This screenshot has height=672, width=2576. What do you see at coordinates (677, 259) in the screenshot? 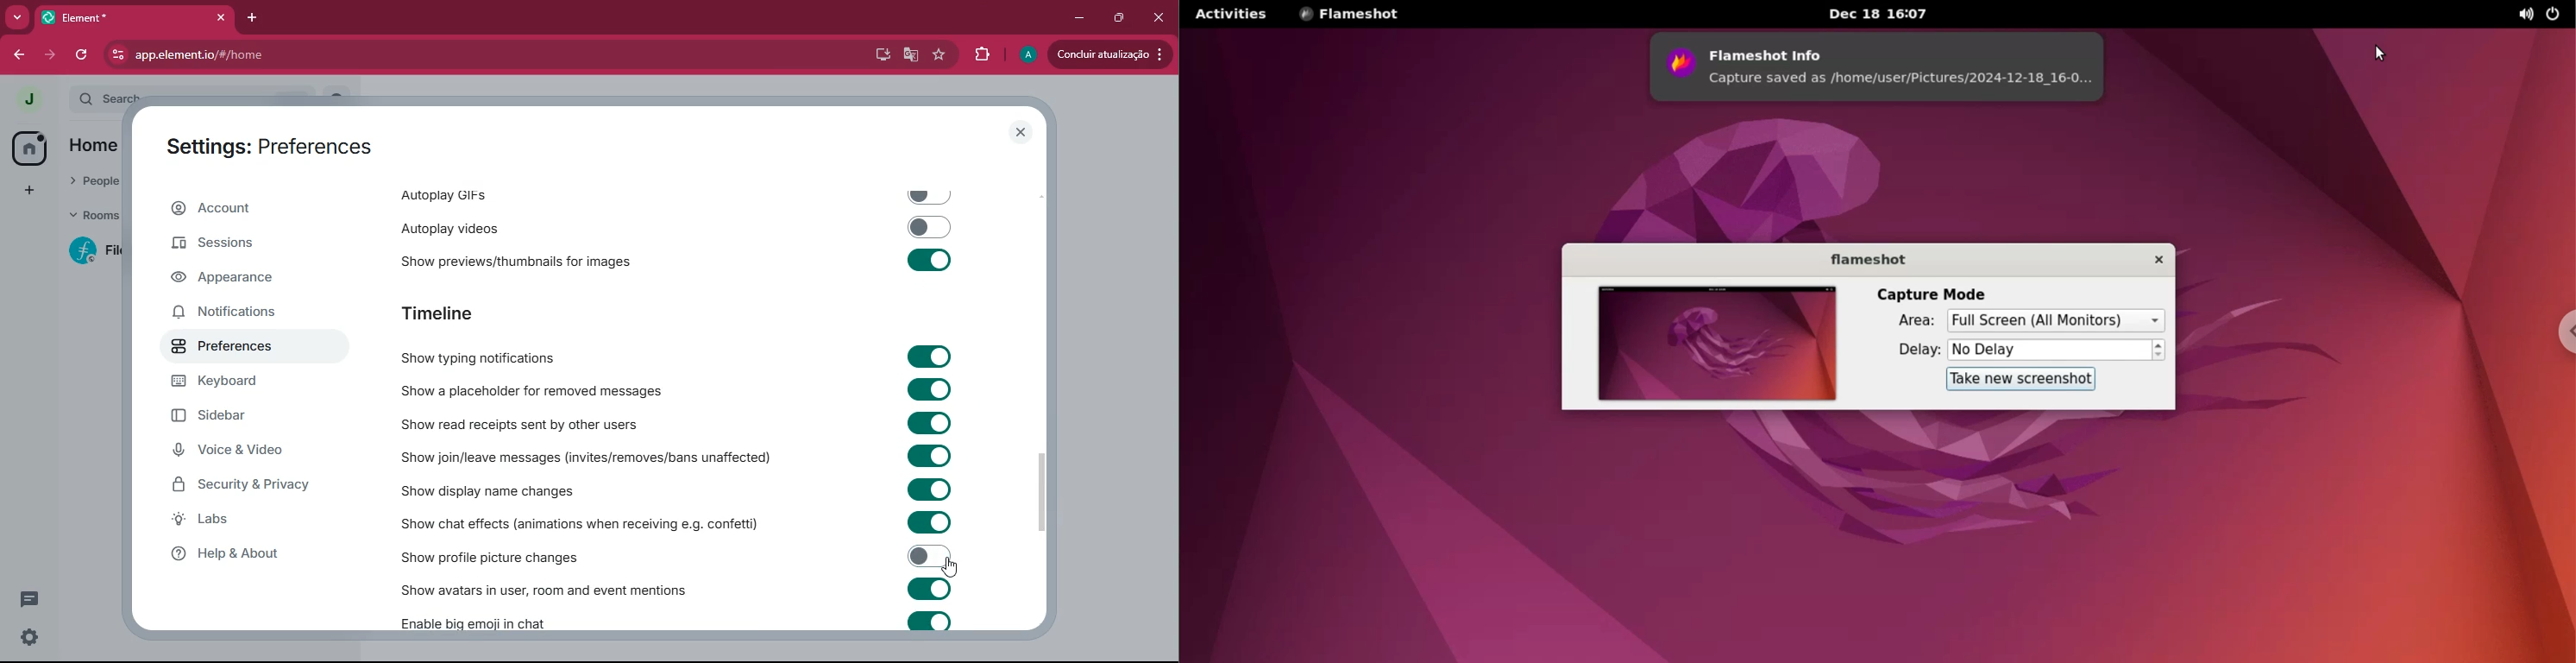
I see `‘Show previews/thumbnails for images` at bounding box center [677, 259].